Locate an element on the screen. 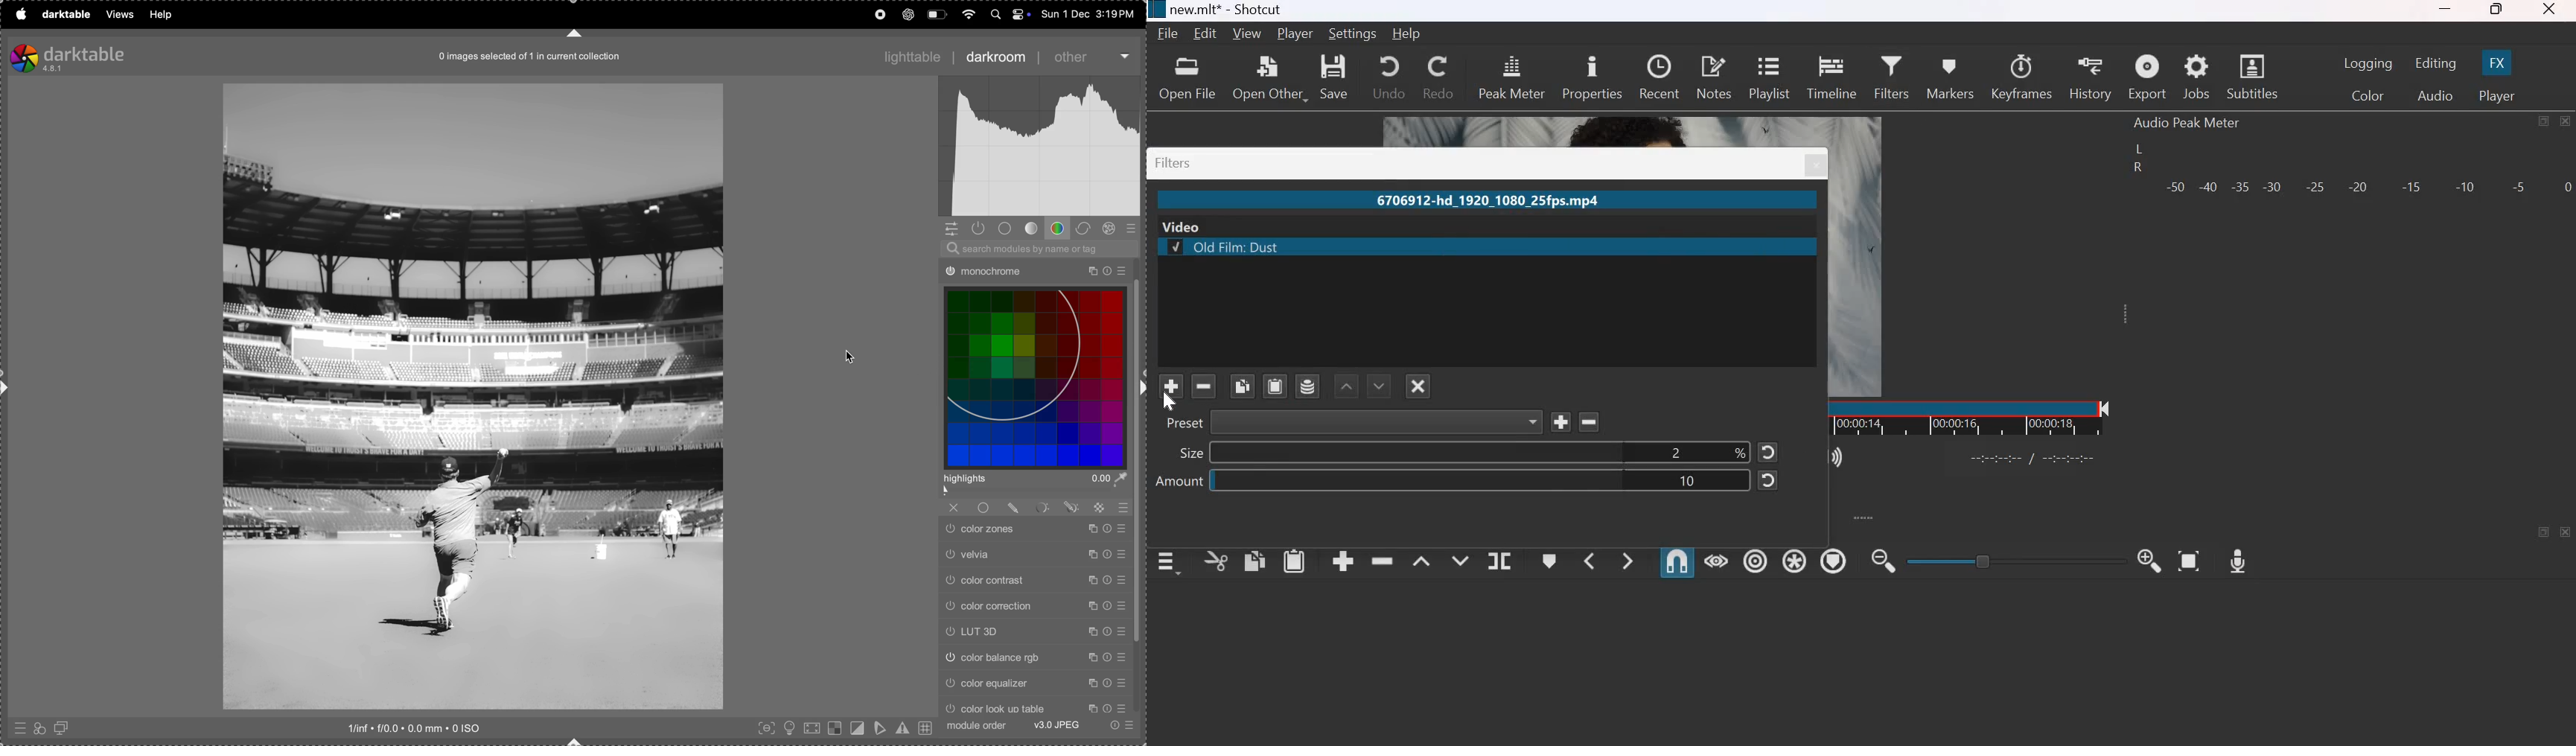  Zoom Timeline out is located at coordinates (1885, 561).